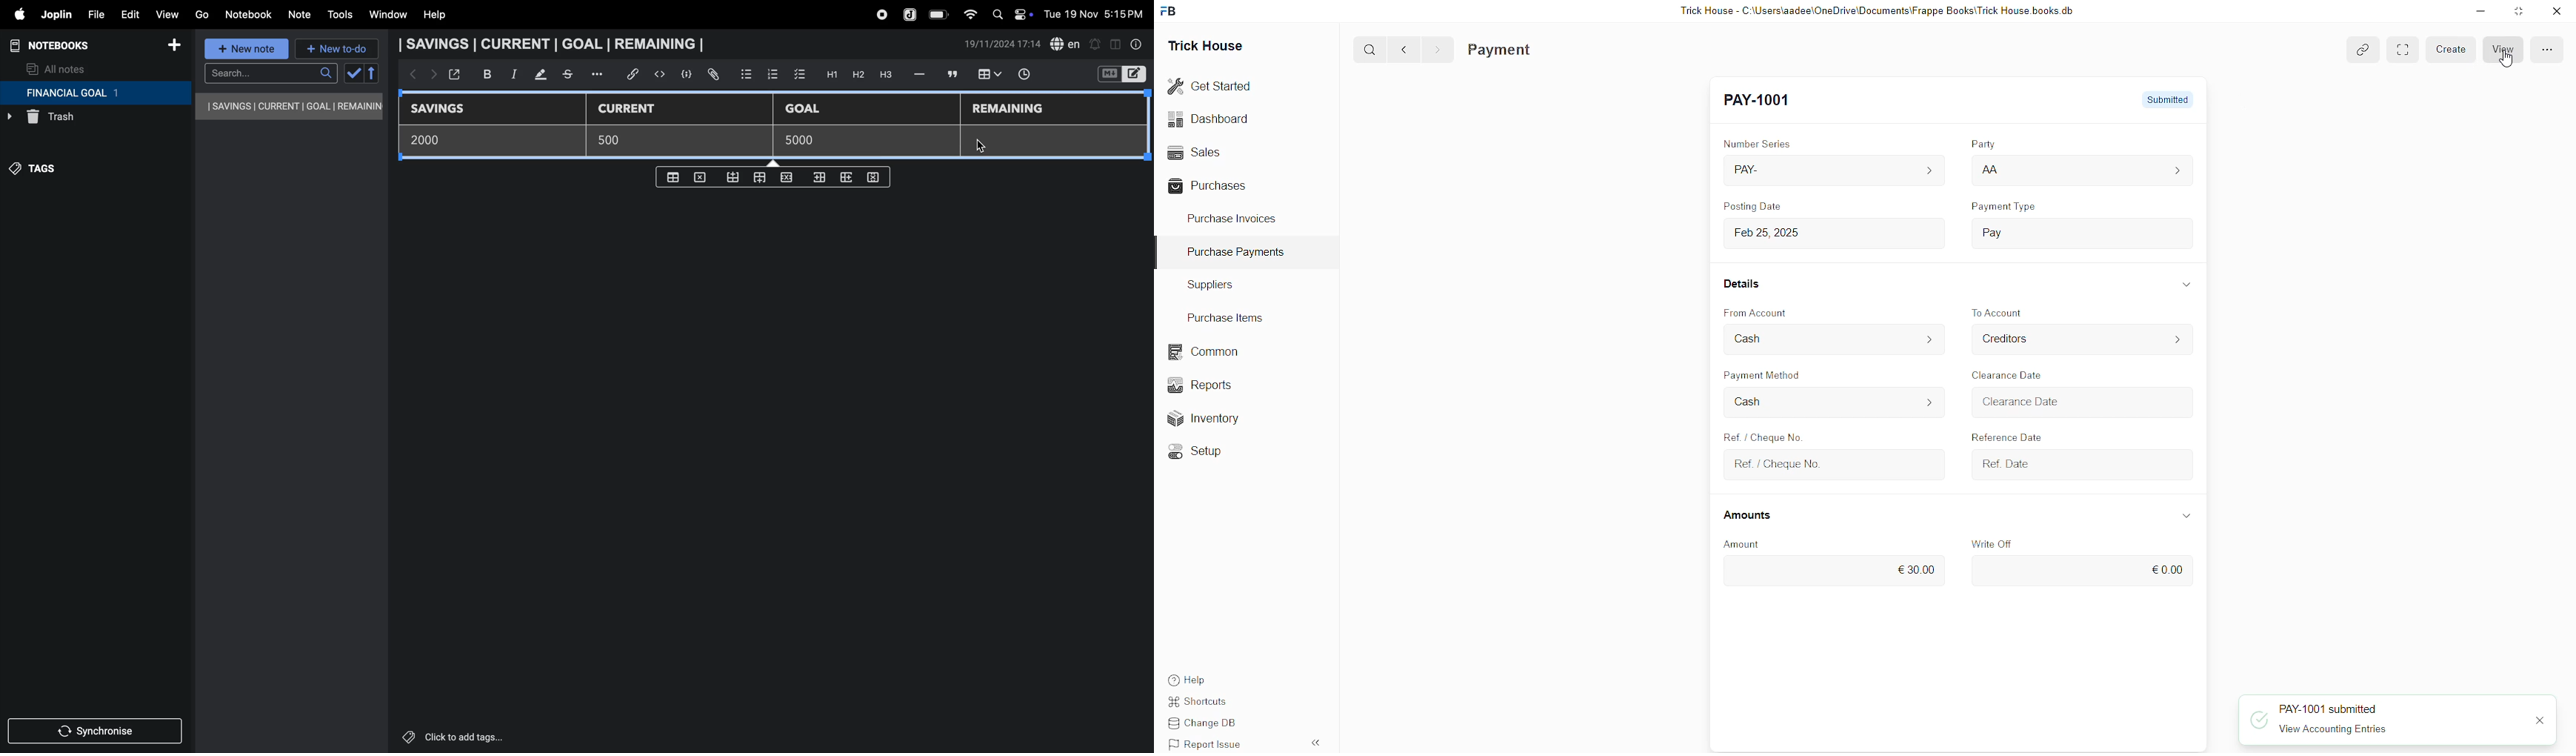 The image size is (2576, 756). What do you see at coordinates (512, 74) in the screenshot?
I see `itallic` at bounding box center [512, 74].